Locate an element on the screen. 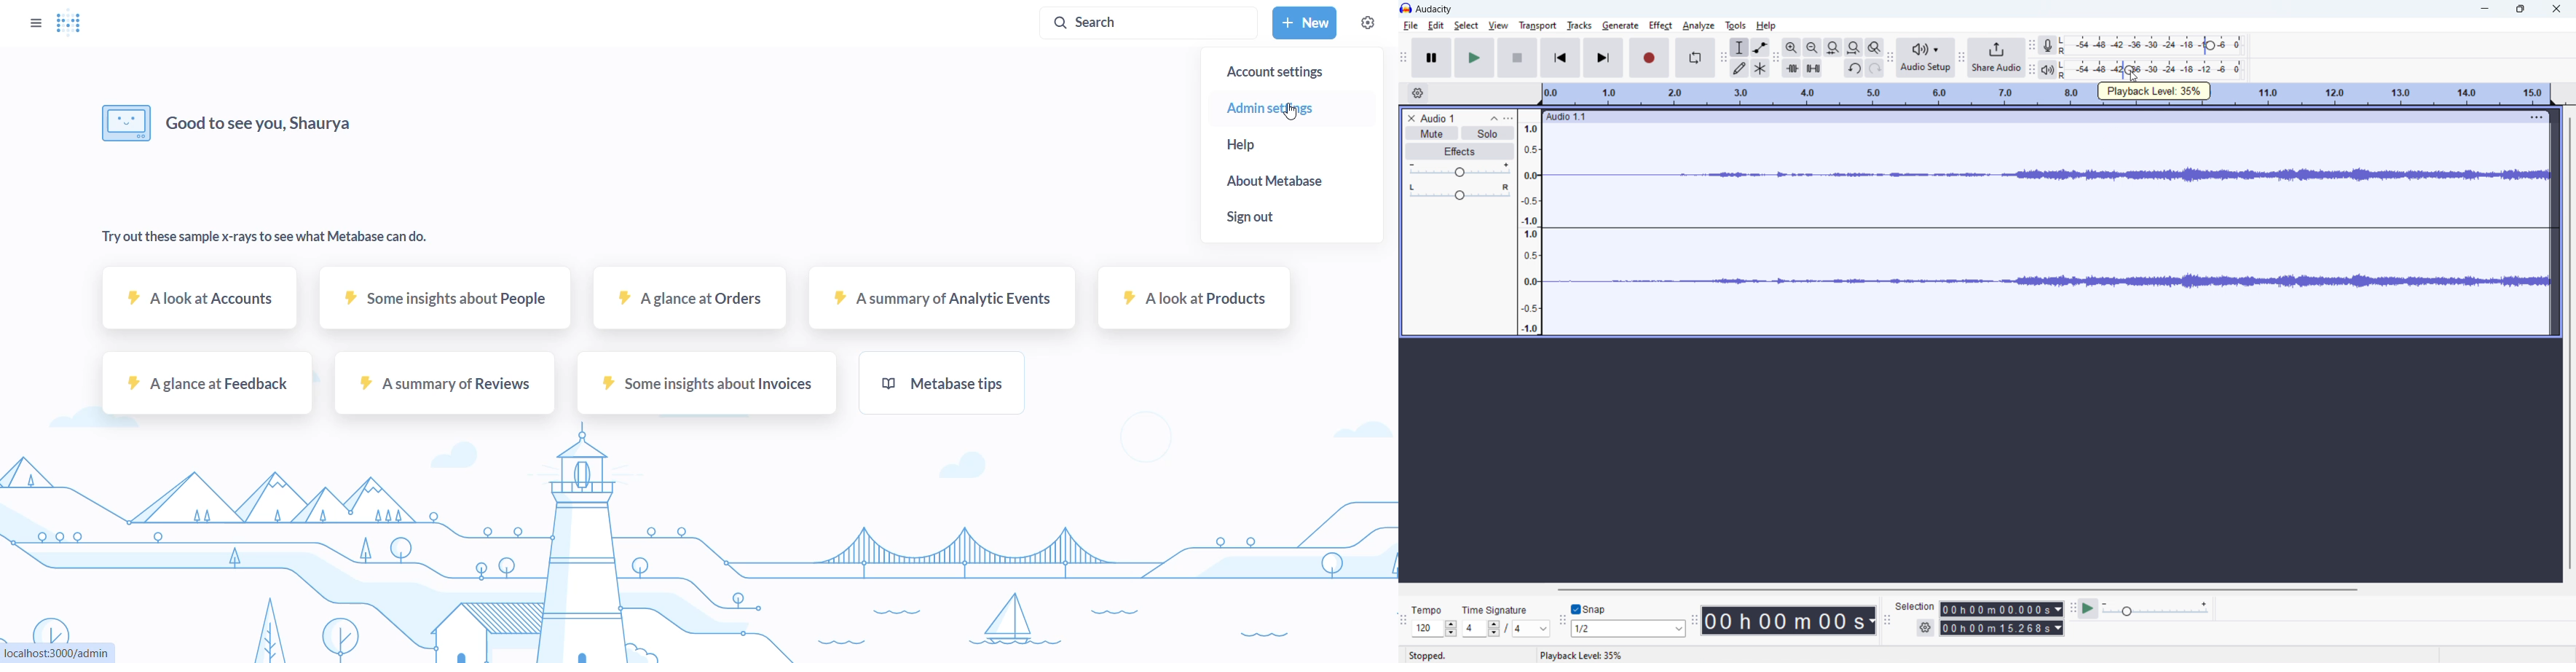 This screenshot has width=2576, height=672. playback meter toolbar is located at coordinates (2032, 69).